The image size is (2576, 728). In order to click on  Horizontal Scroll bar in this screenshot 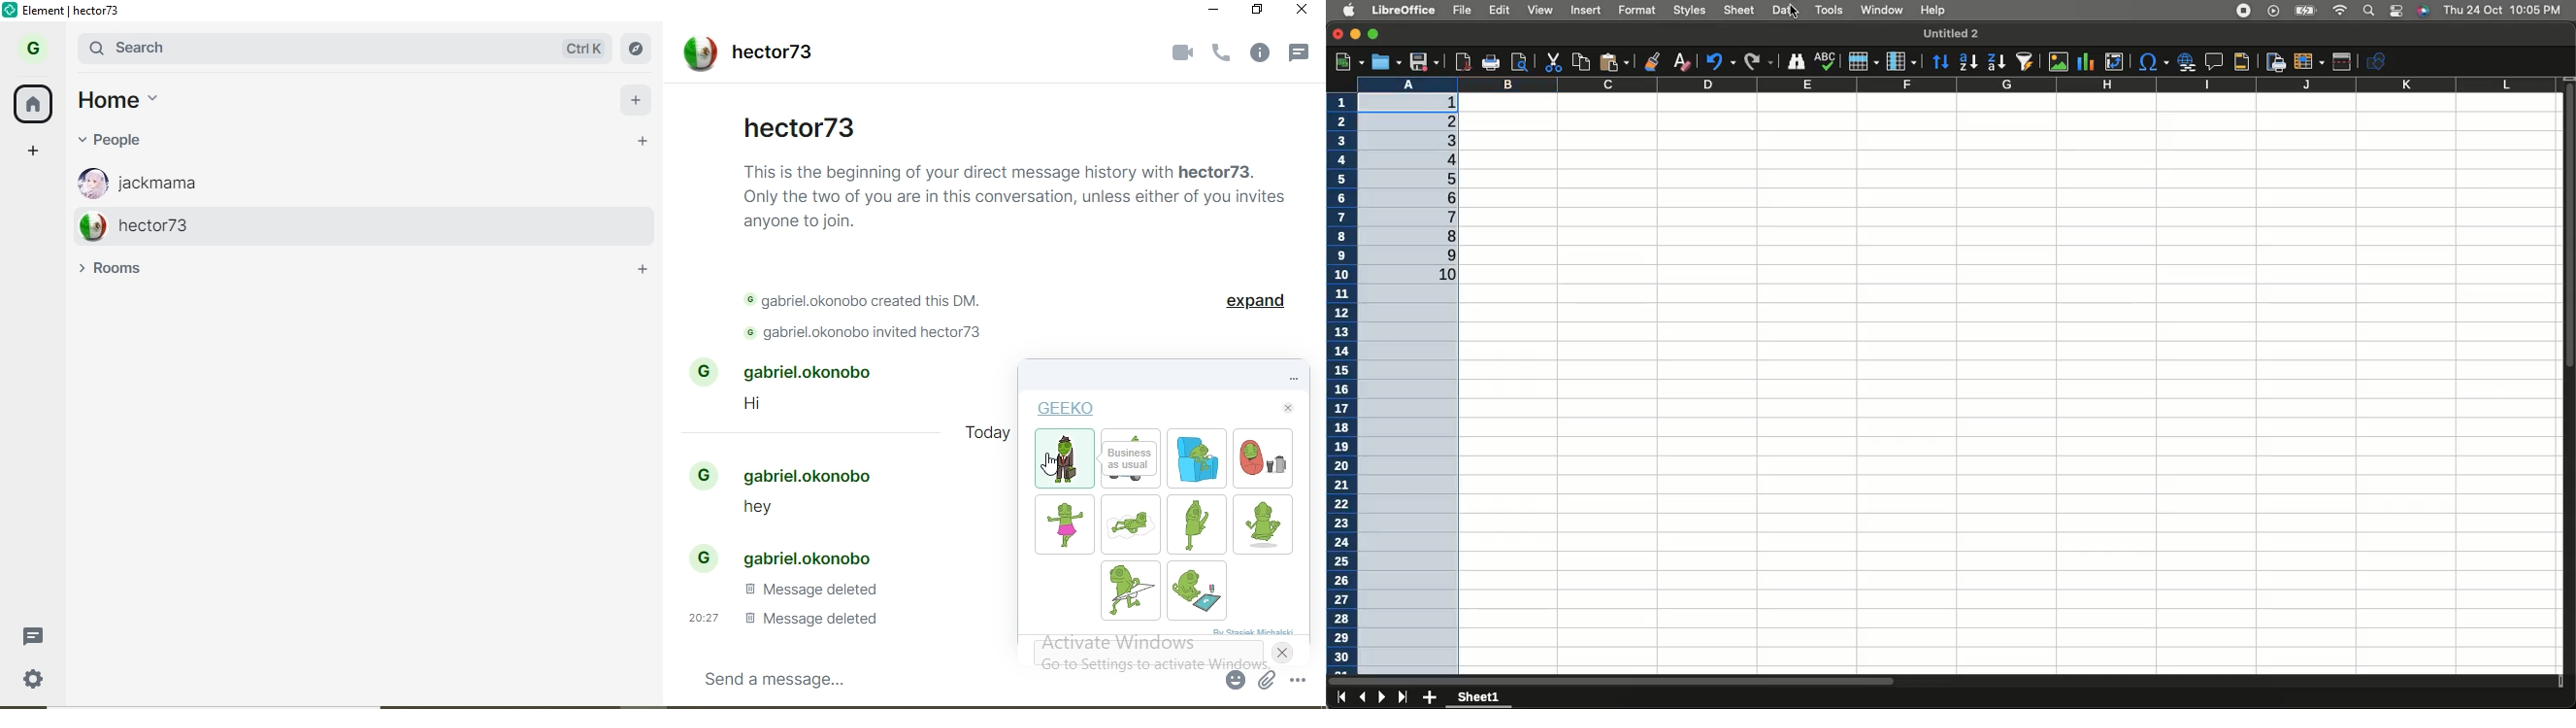, I will do `click(1763, 677)`.